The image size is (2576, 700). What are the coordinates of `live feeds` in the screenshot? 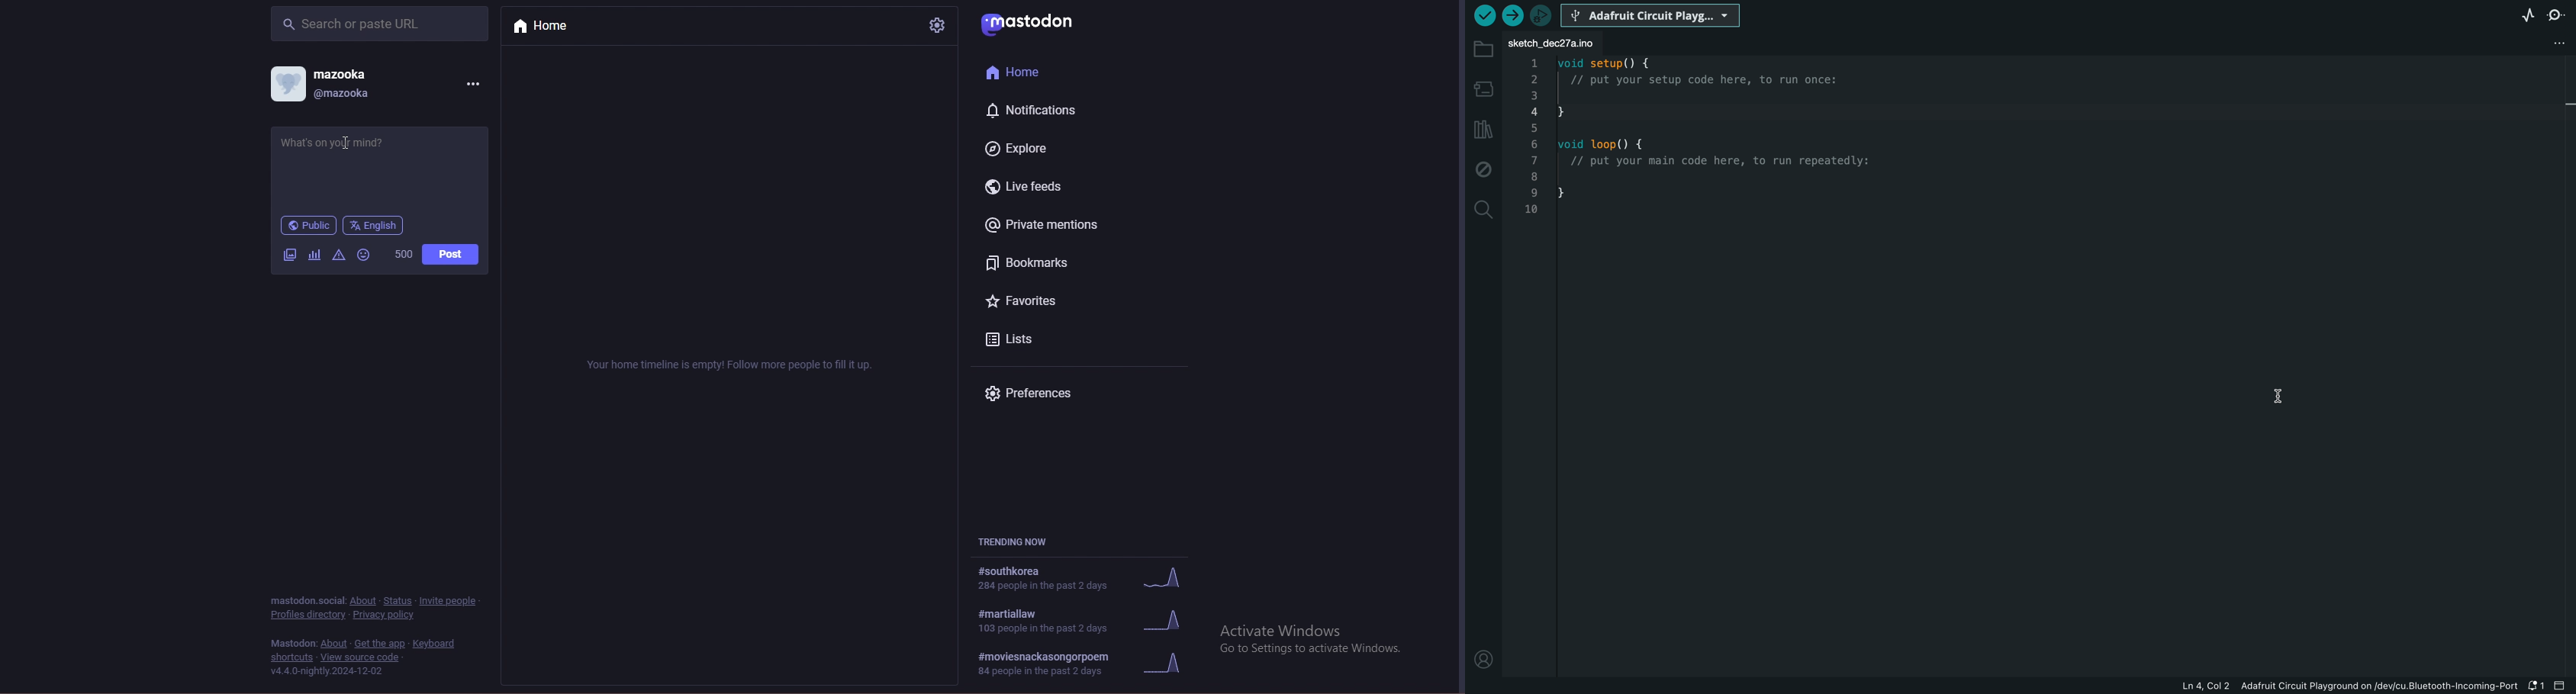 It's located at (1067, 187).